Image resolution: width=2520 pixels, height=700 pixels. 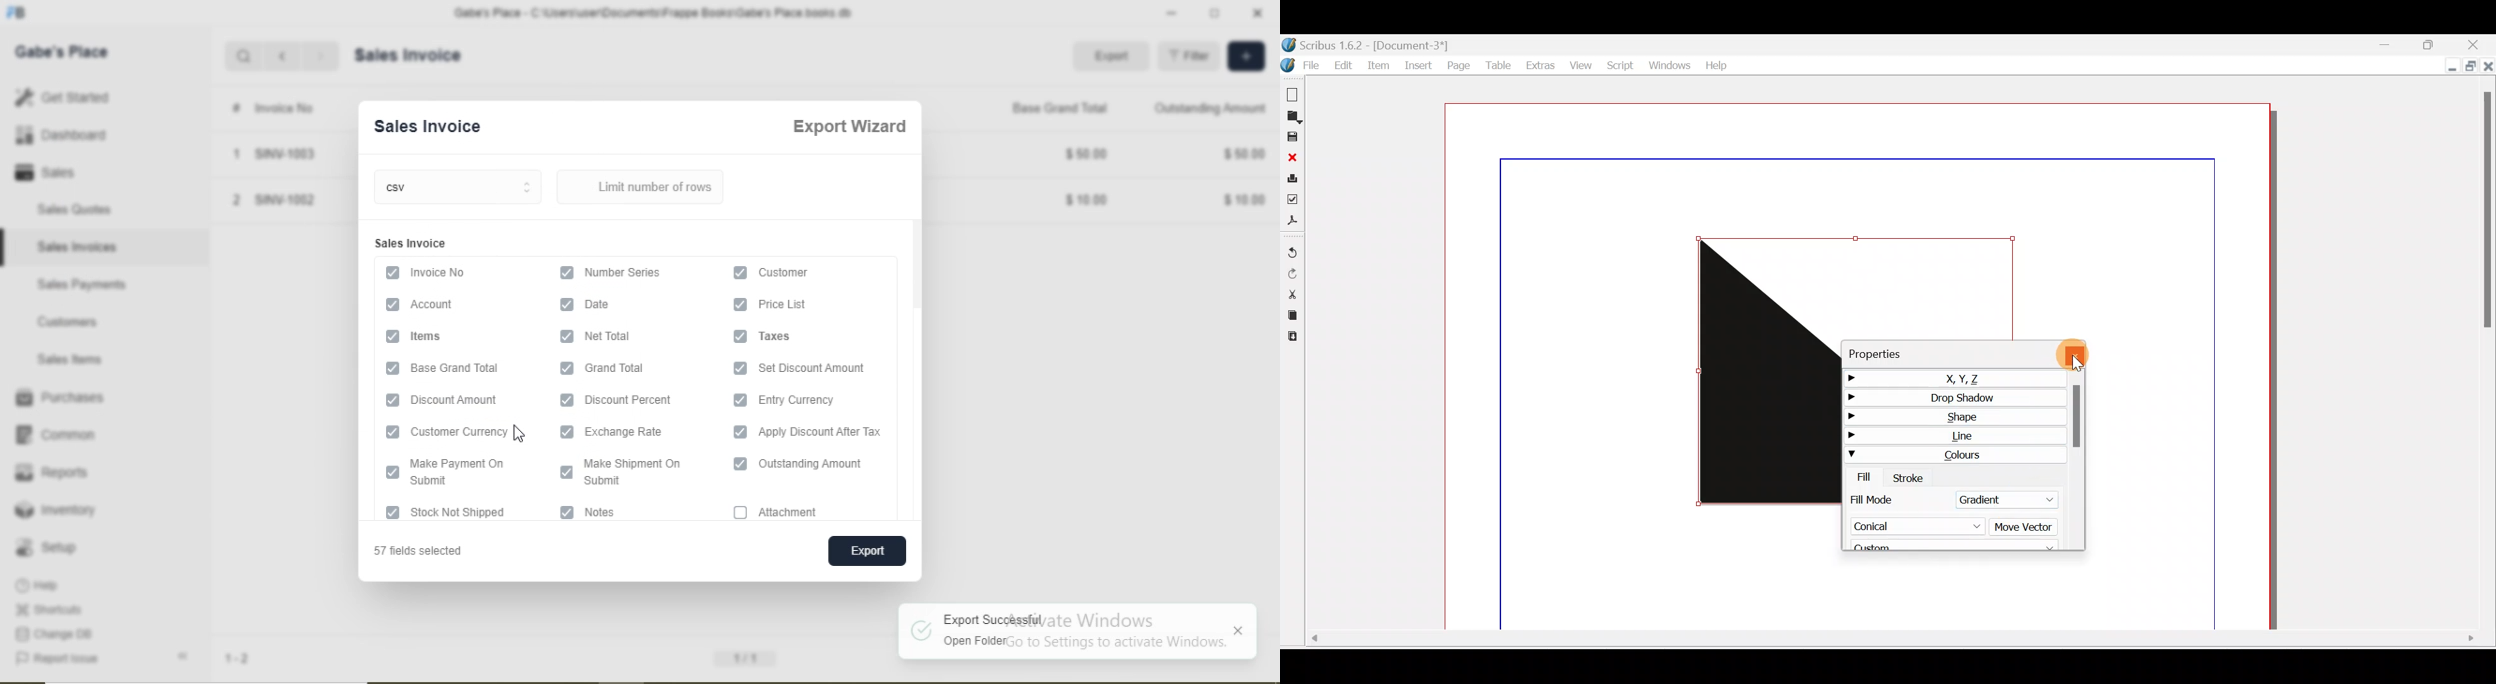 What do you see at coordinates (1087, 152) in the screenshot?
I see `$5000` at bounding box center [1087, 152].